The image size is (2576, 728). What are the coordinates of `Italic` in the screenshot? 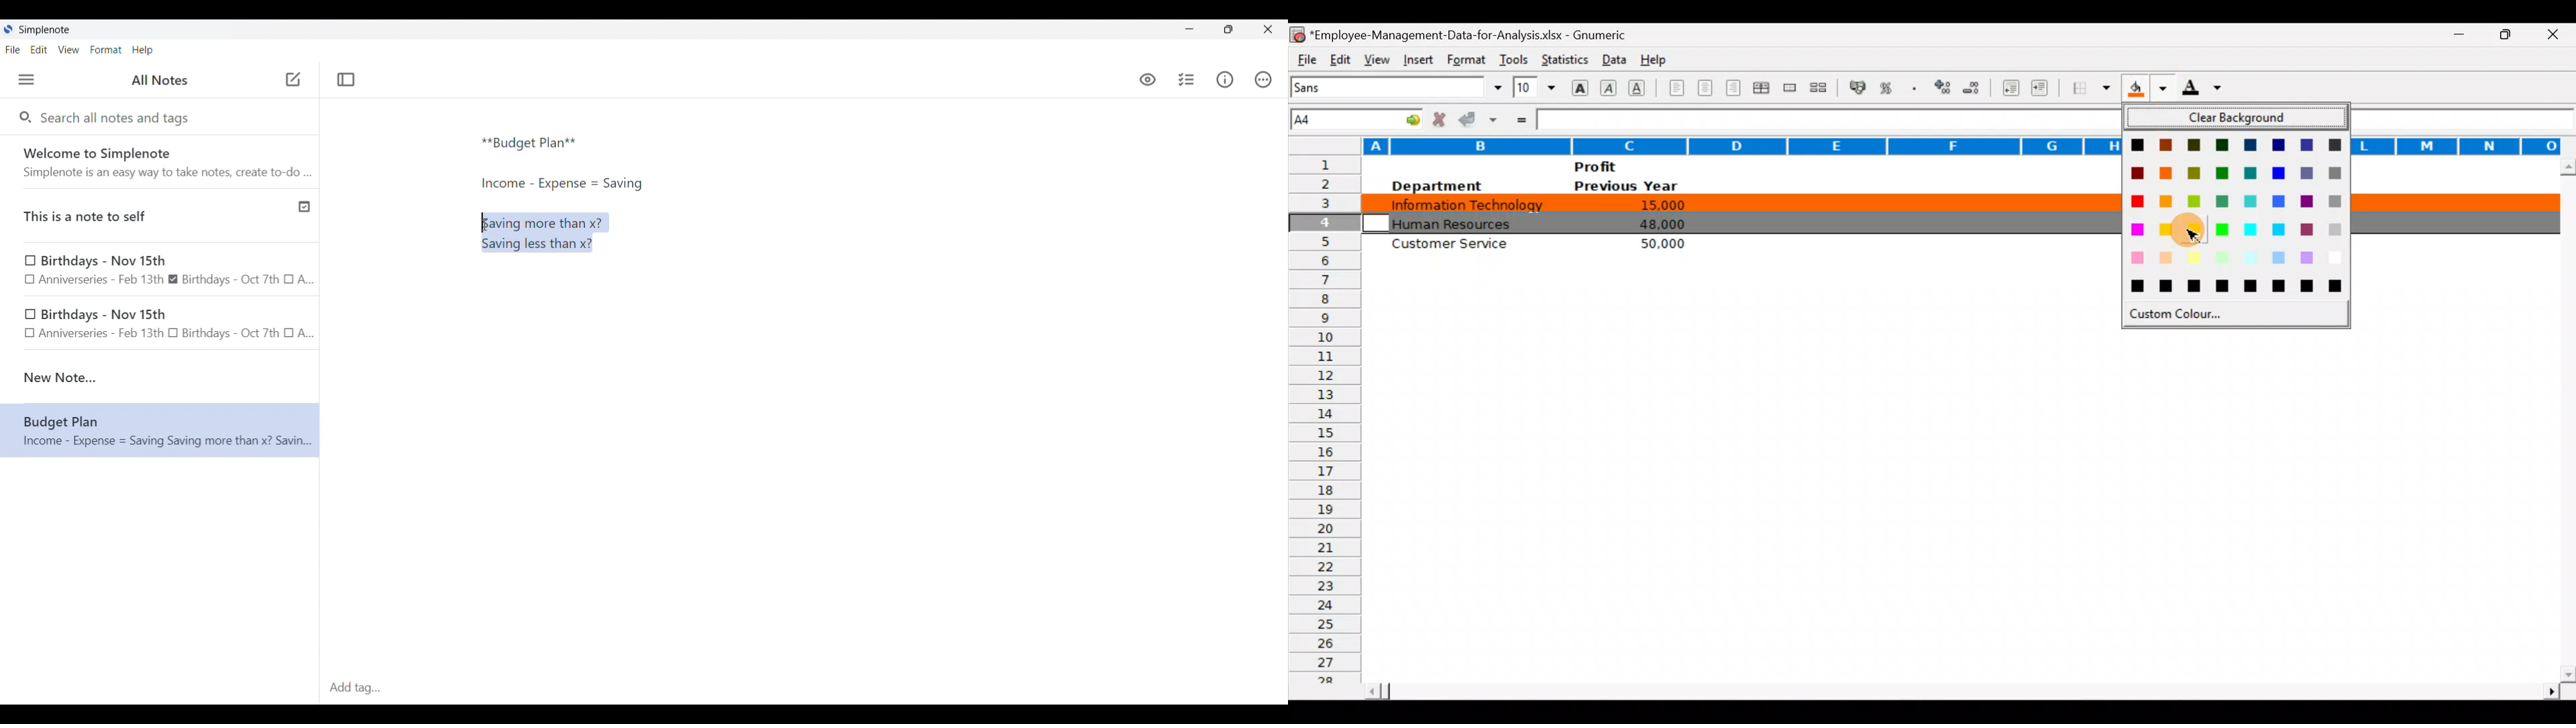 It's located at (1609, 89).